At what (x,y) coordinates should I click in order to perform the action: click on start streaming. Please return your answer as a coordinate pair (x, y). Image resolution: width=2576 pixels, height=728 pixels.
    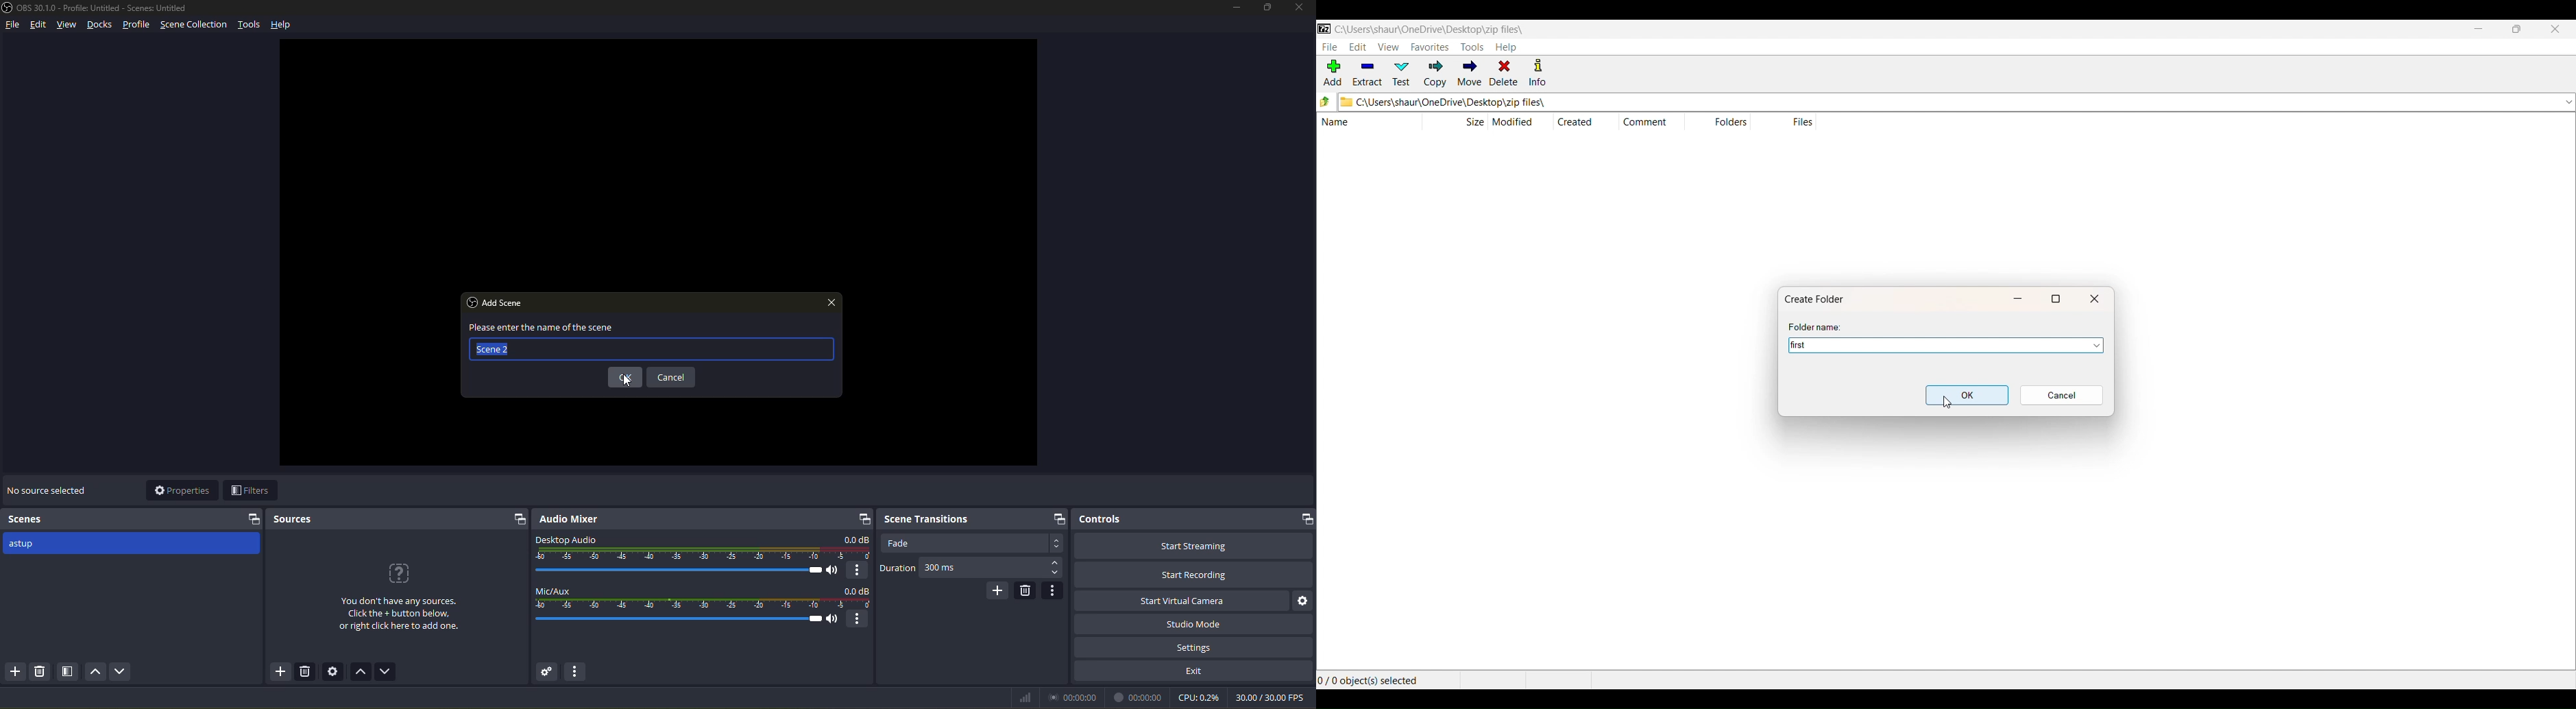
    Looking at the image, I should click on (1195, 545).